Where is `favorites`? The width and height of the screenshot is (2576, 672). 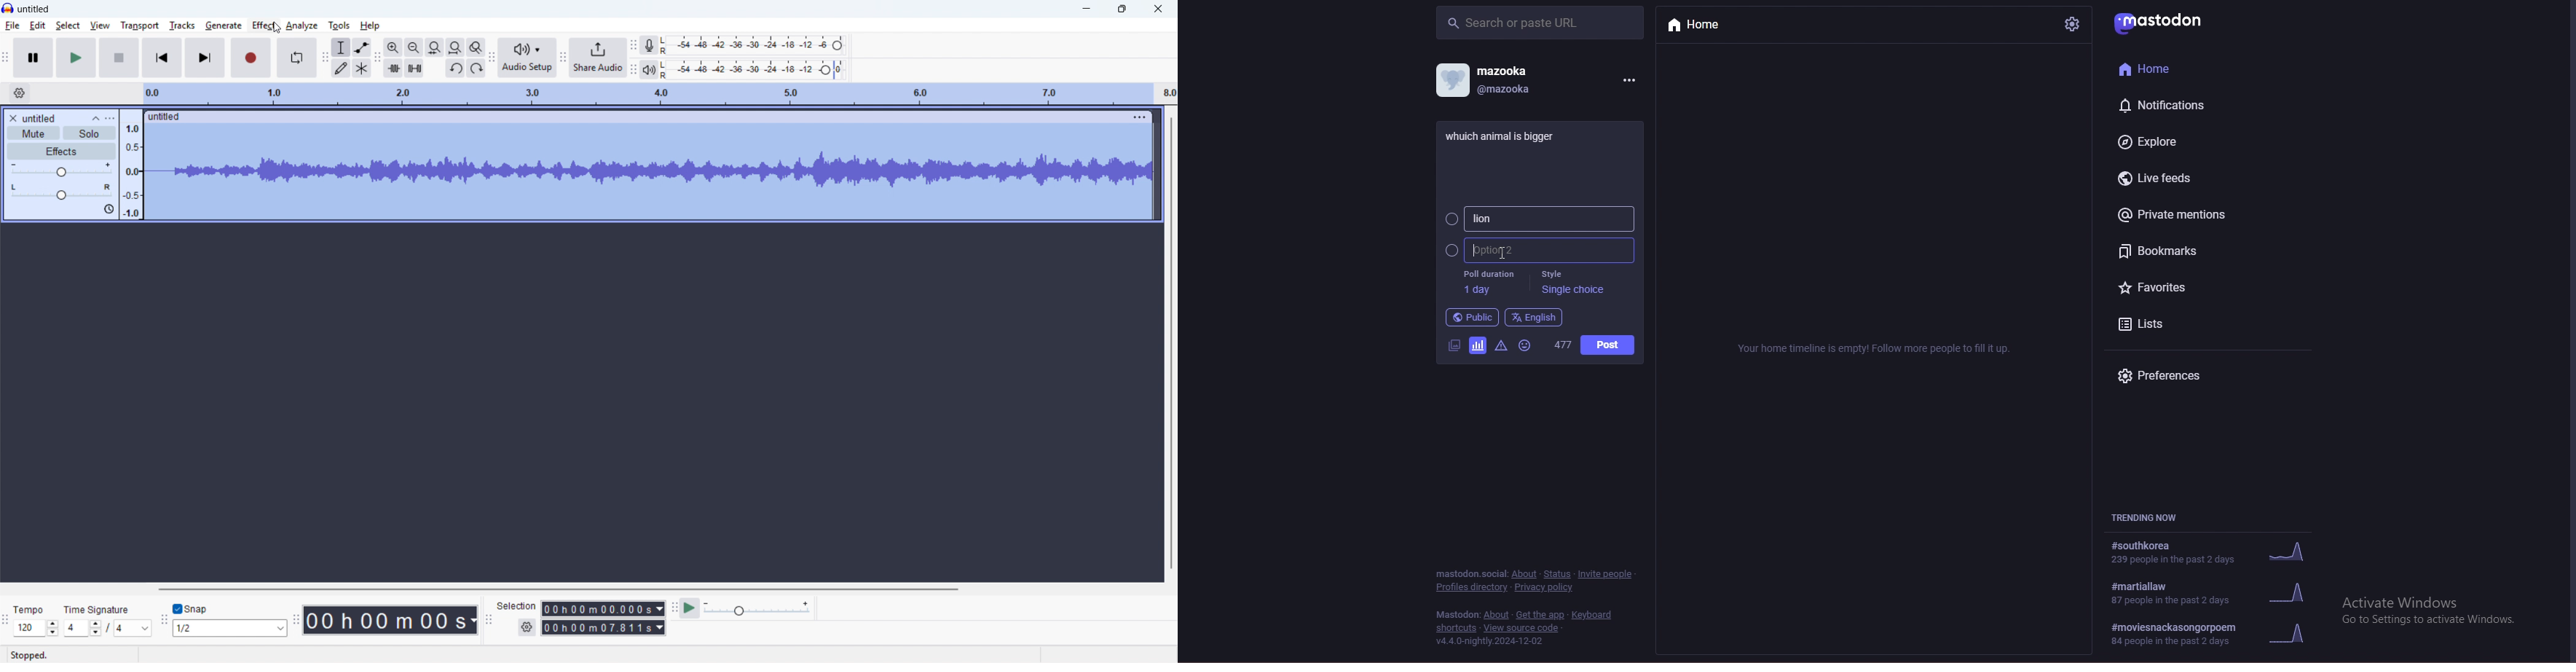 favorites is located at coordinates (2171, 289).